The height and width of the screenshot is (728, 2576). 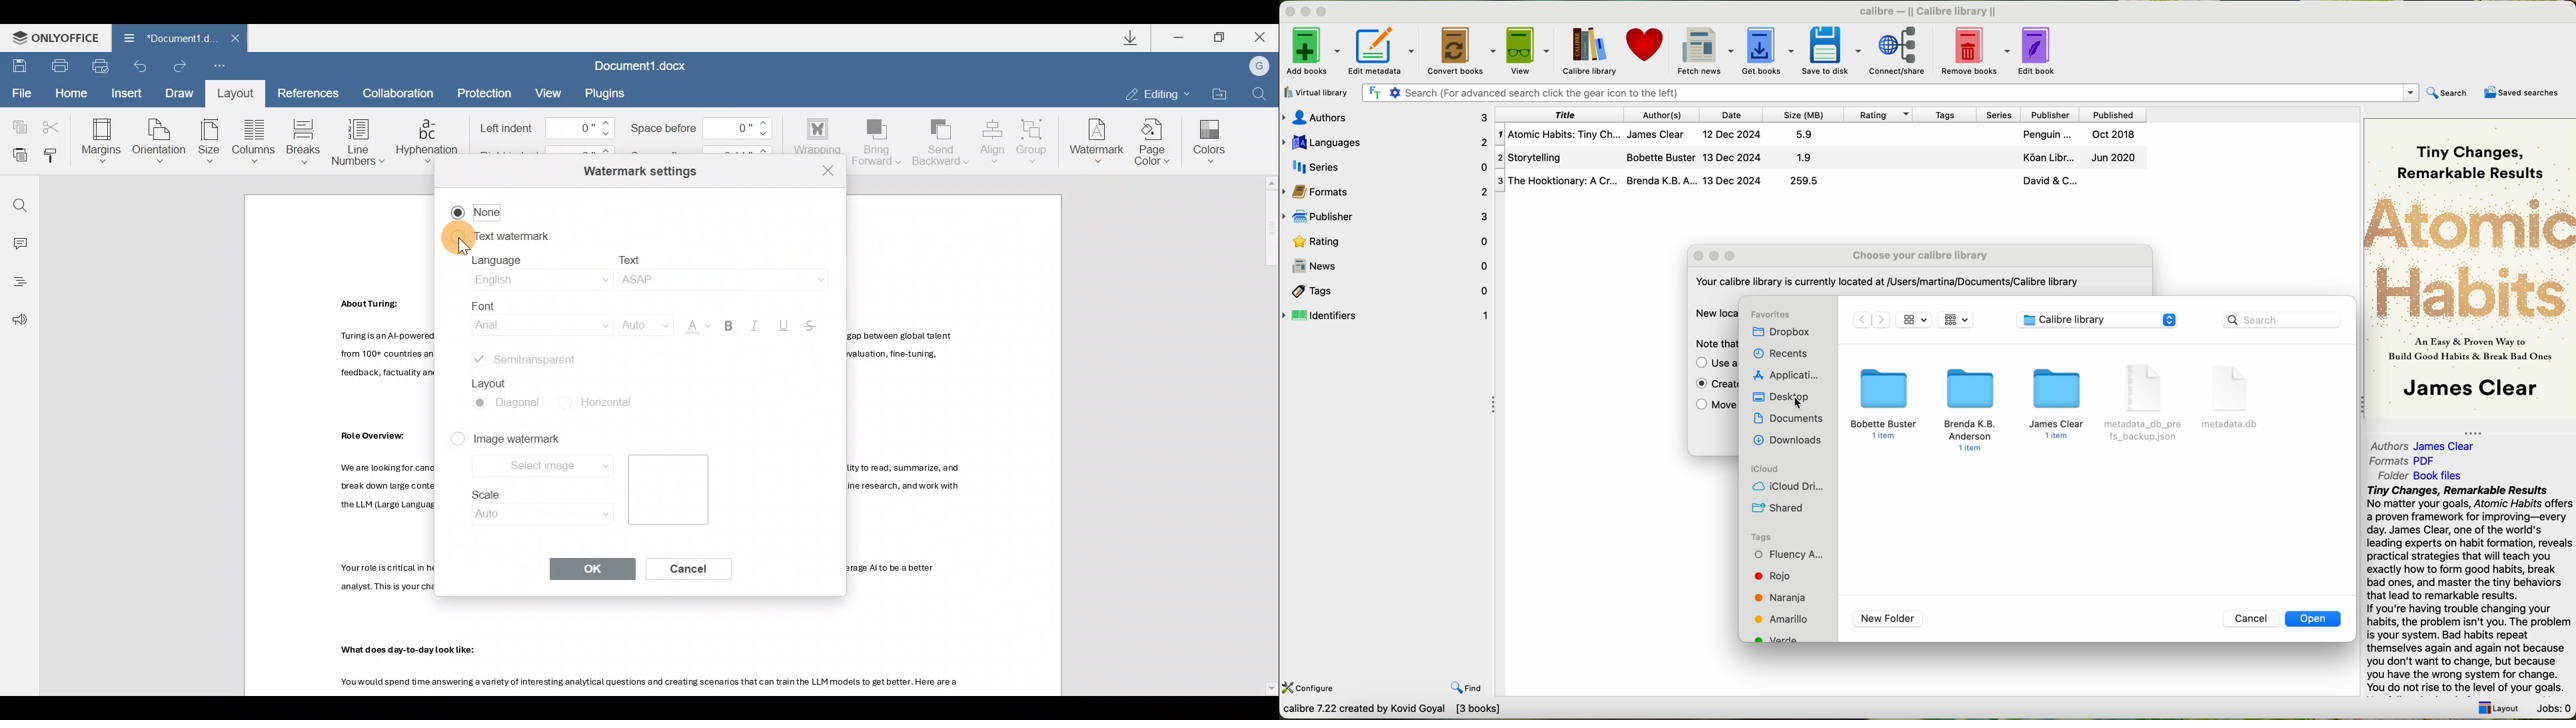 What do you see at coordinates (56, 67) in the screenshot?
I see `Print file` at bounding box center [56, 67].